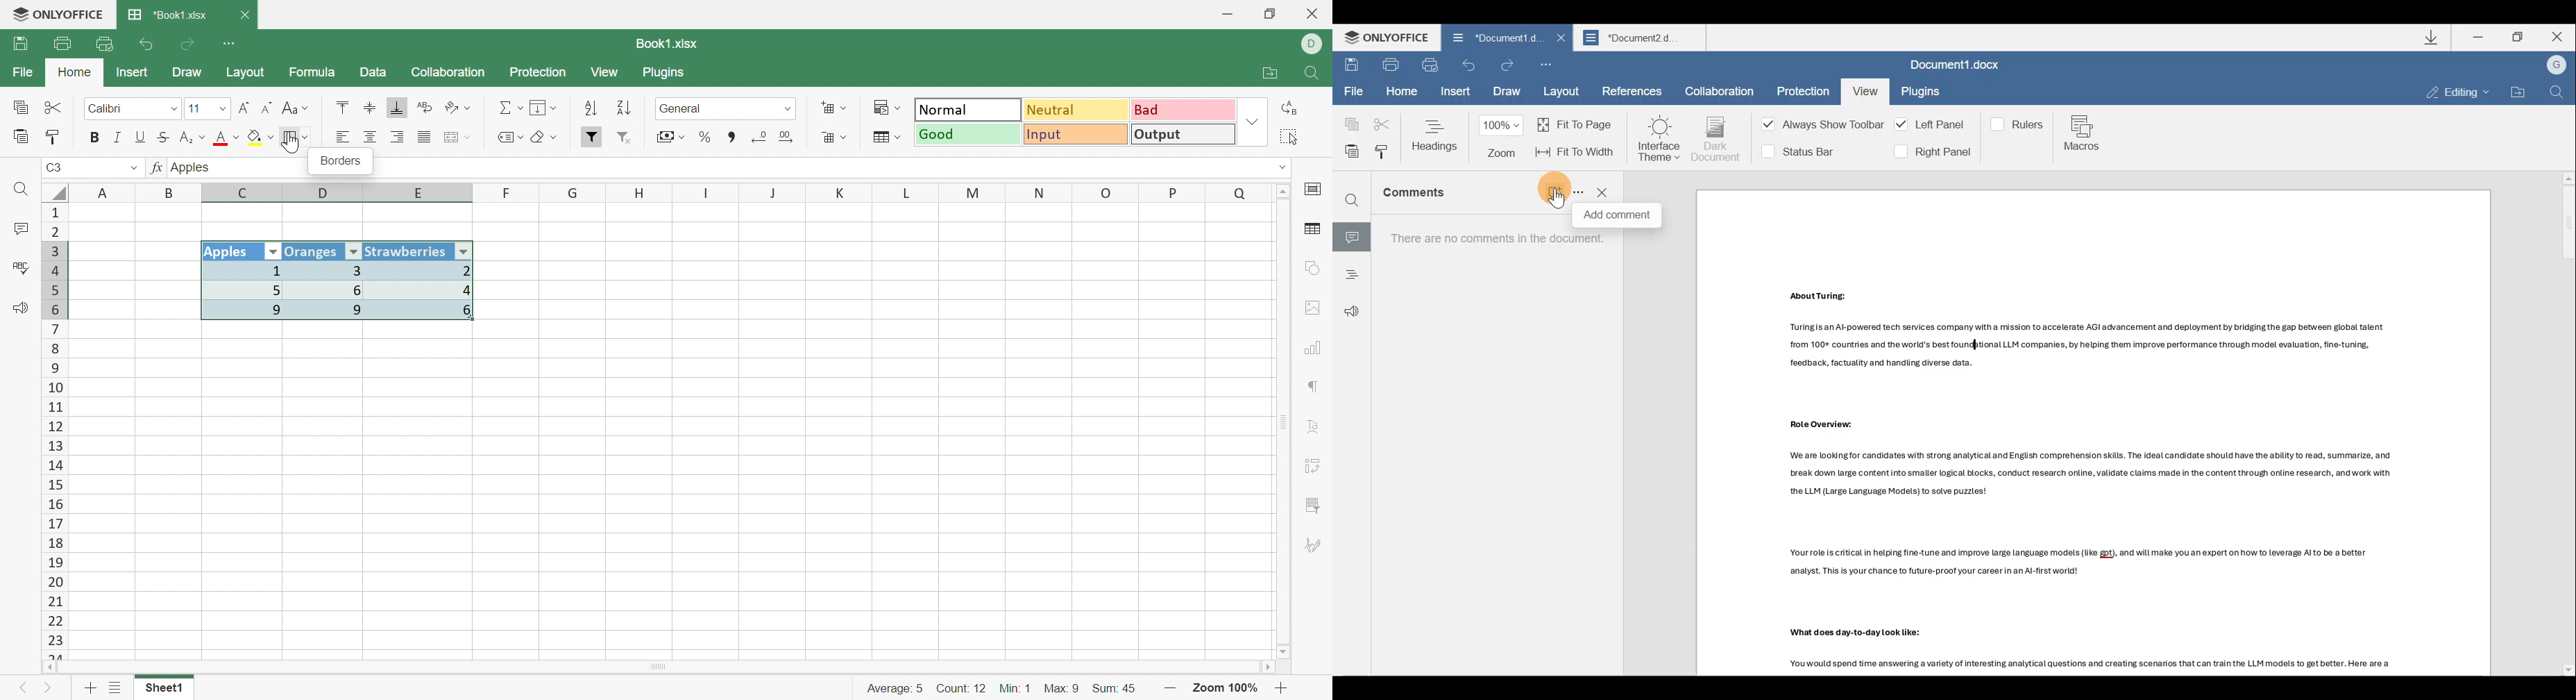  I want to click on Check spelling, so click(19, 268).